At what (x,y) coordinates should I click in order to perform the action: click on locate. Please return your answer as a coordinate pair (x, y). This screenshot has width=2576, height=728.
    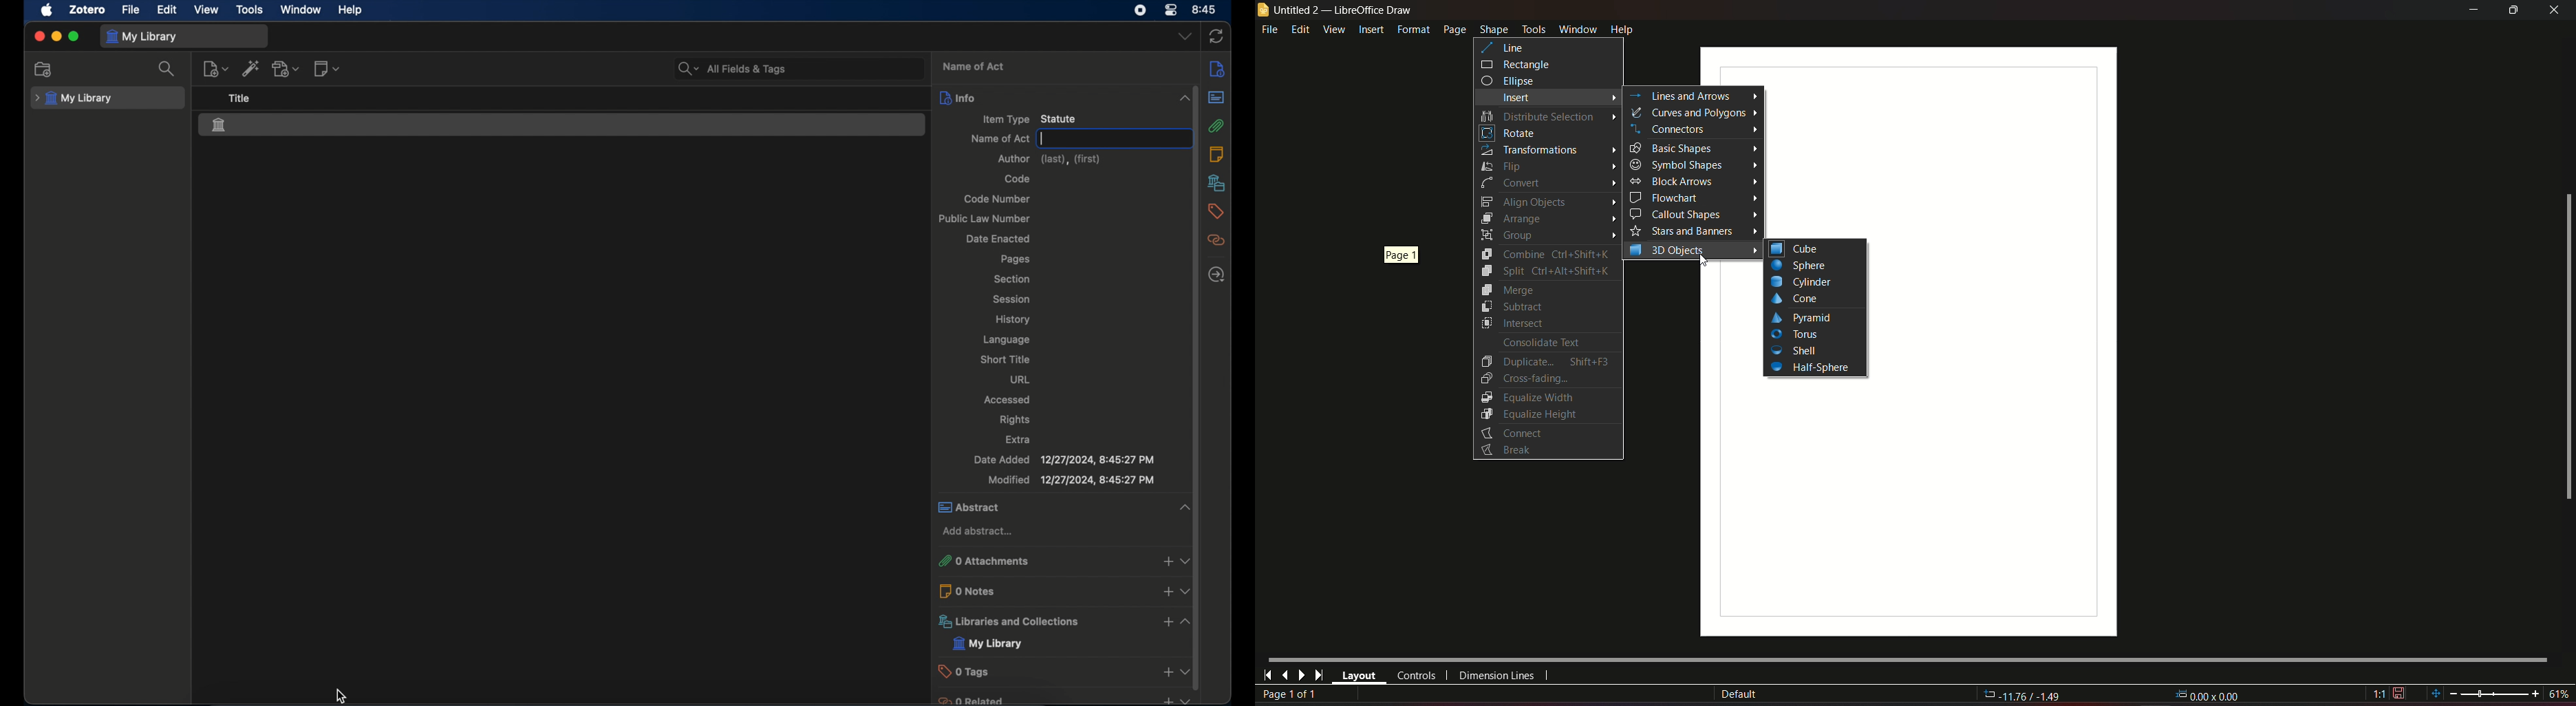
    Looking at the image, I should click on (1216, 275).